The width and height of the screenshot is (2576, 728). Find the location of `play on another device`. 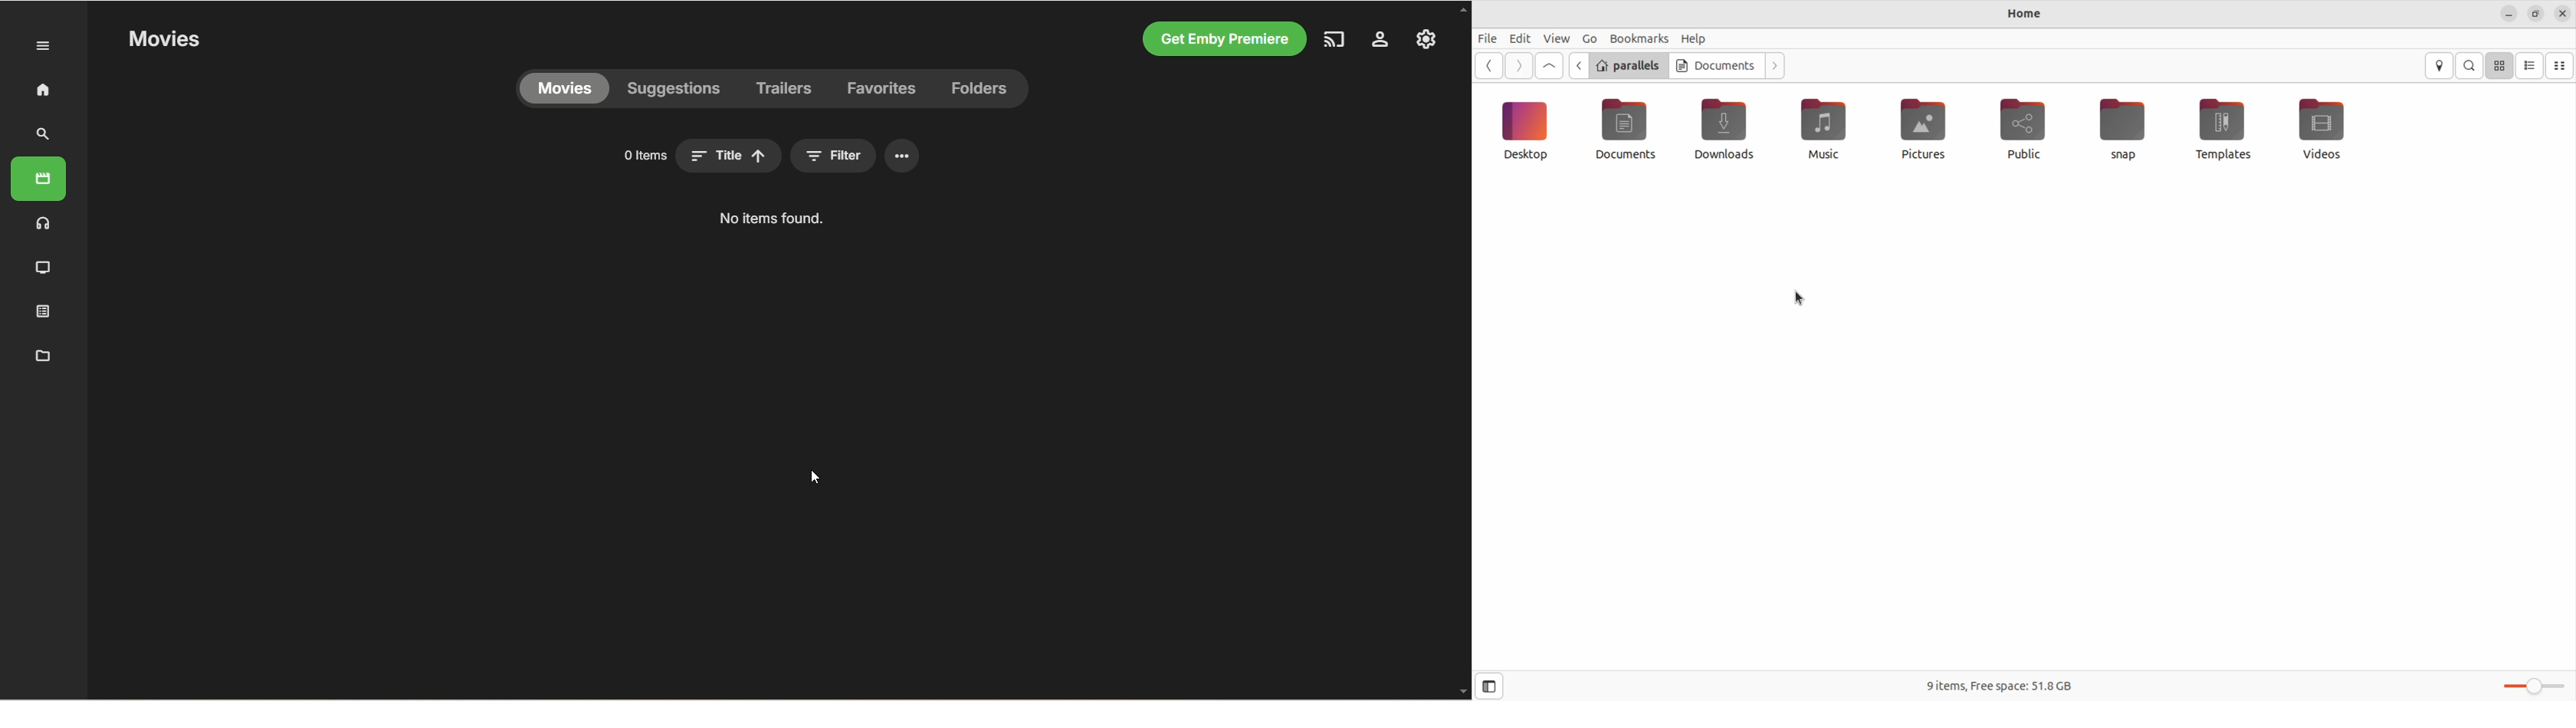

play on another device is located at coordinates (1336, 39).